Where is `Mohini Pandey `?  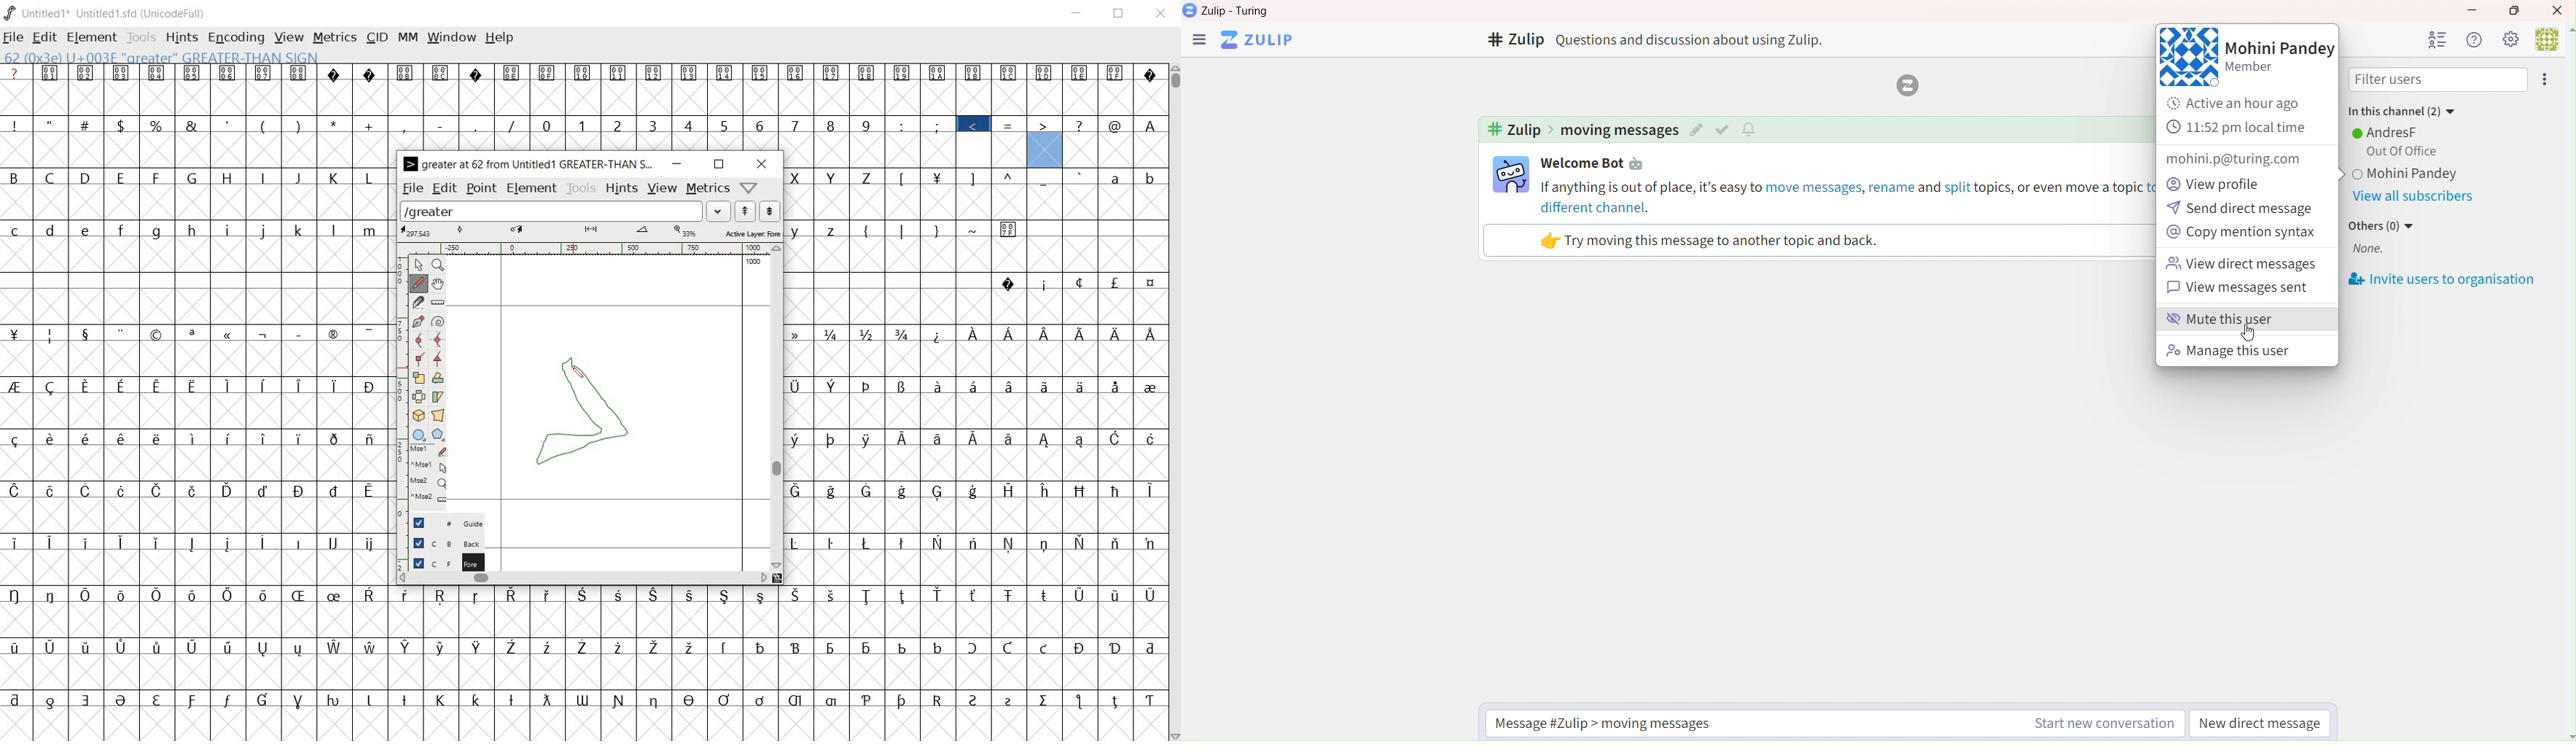 Mohini Pandey  is located at coordinates (2445, 175).